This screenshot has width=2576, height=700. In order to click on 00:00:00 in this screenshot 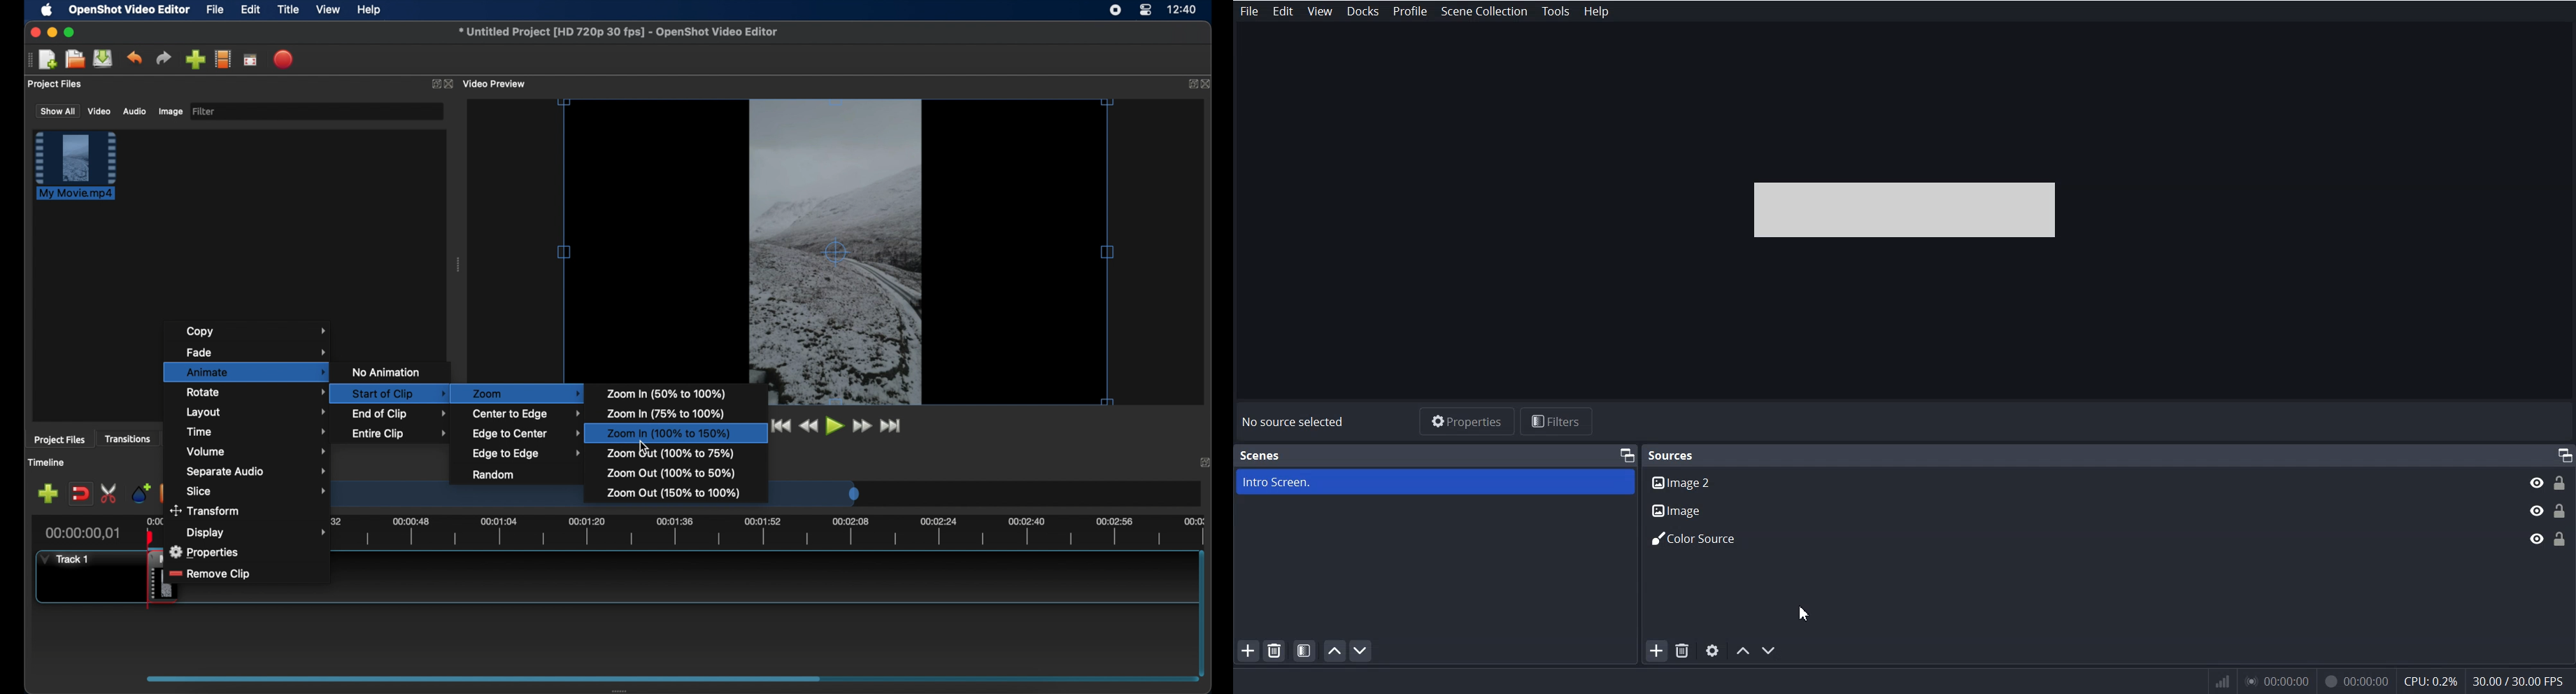, I will do `click(2356, 678)`.